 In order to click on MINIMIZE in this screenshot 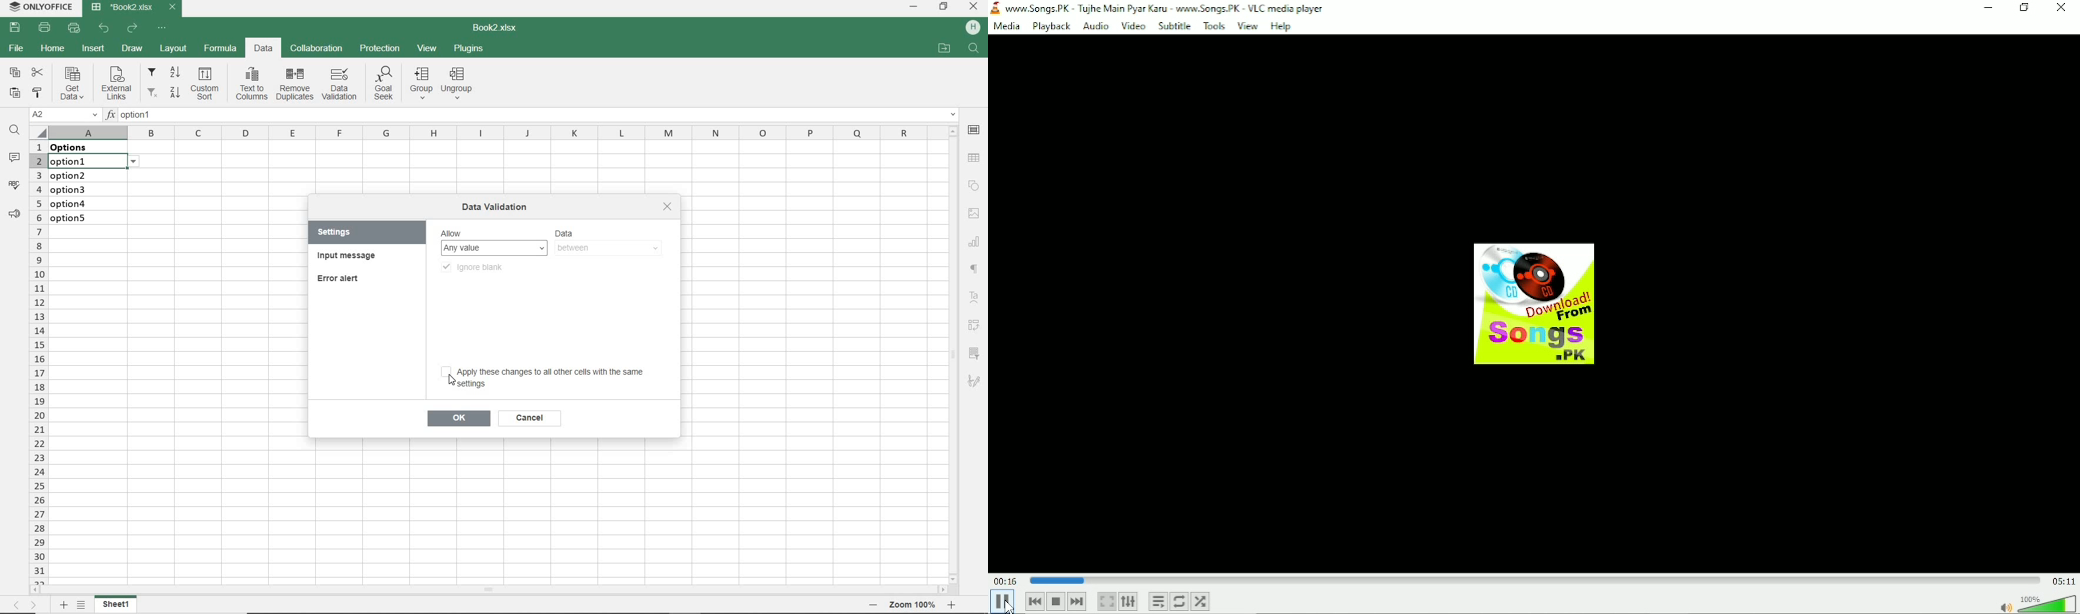, I will do `click(913, 6)`.